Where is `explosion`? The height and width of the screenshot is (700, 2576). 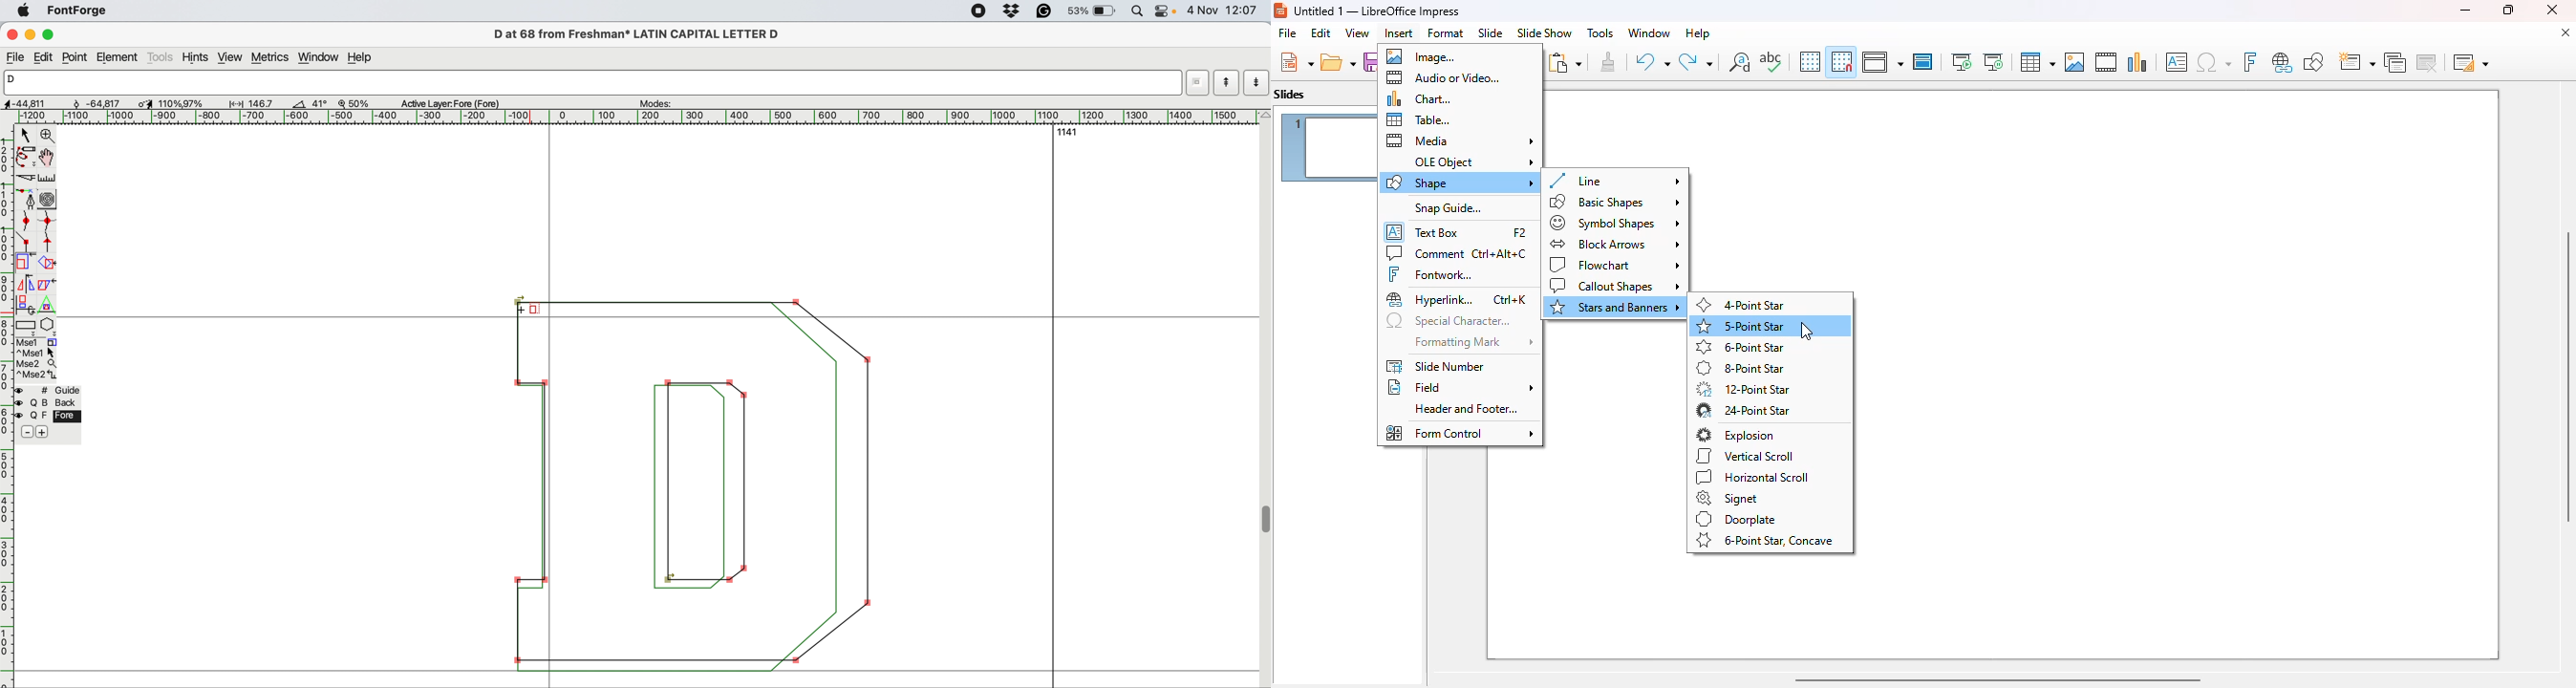
explosion is located at coordinates (1736, 435).